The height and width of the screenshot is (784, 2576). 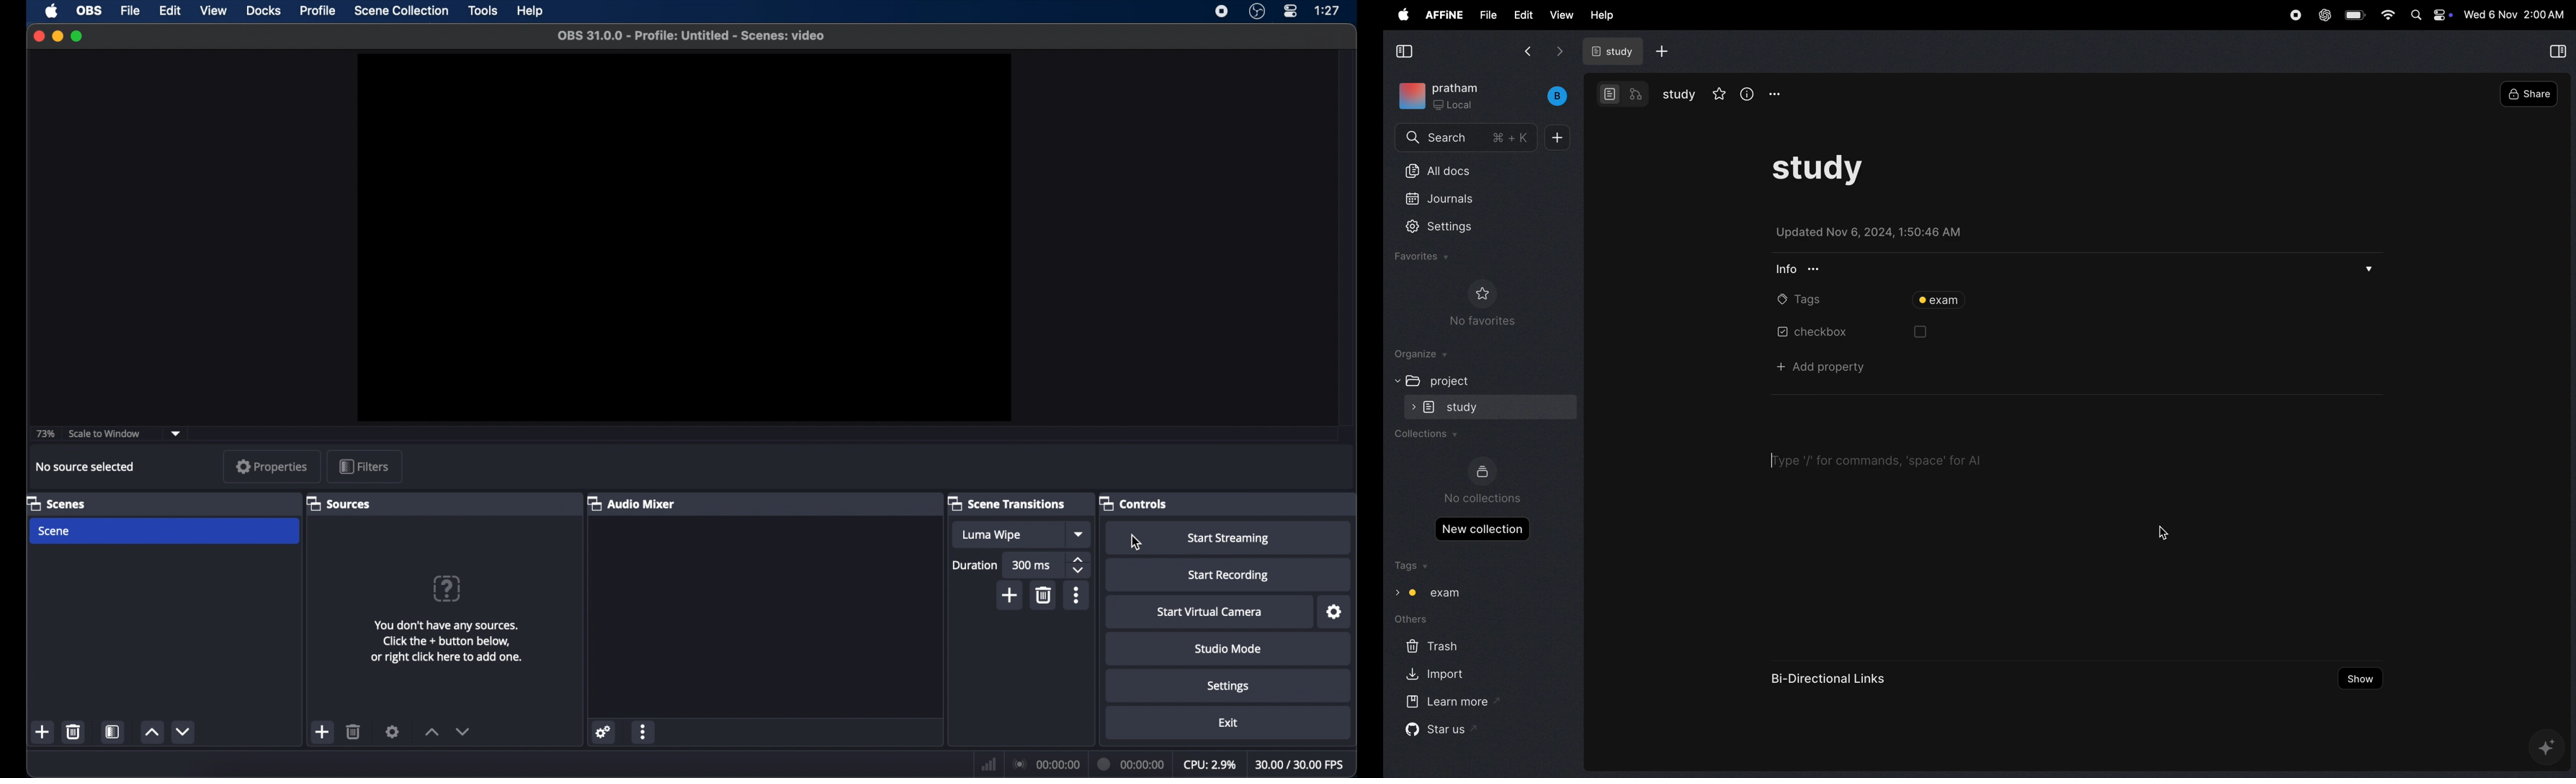 I want to click on dropdown , so click(x=176, y=434).